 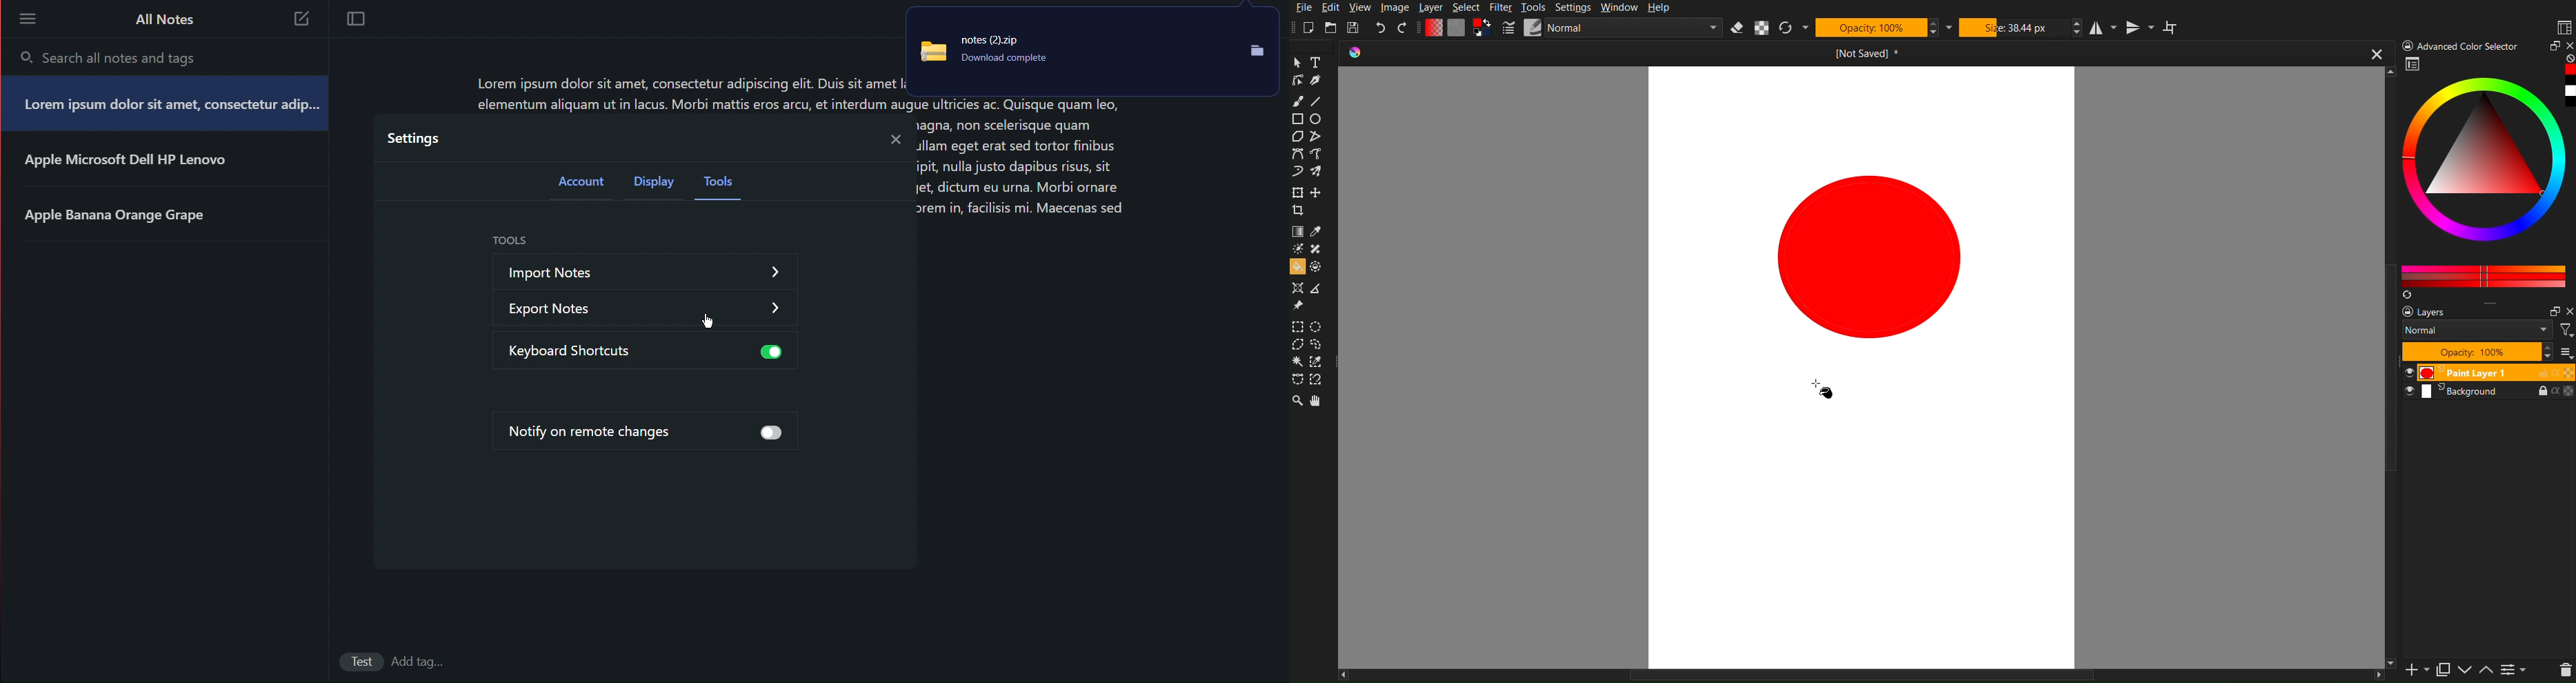 What do you see at coordinates (776, 272) in the screenshot?
I see `dropdown` at bounding box center [776, 272].